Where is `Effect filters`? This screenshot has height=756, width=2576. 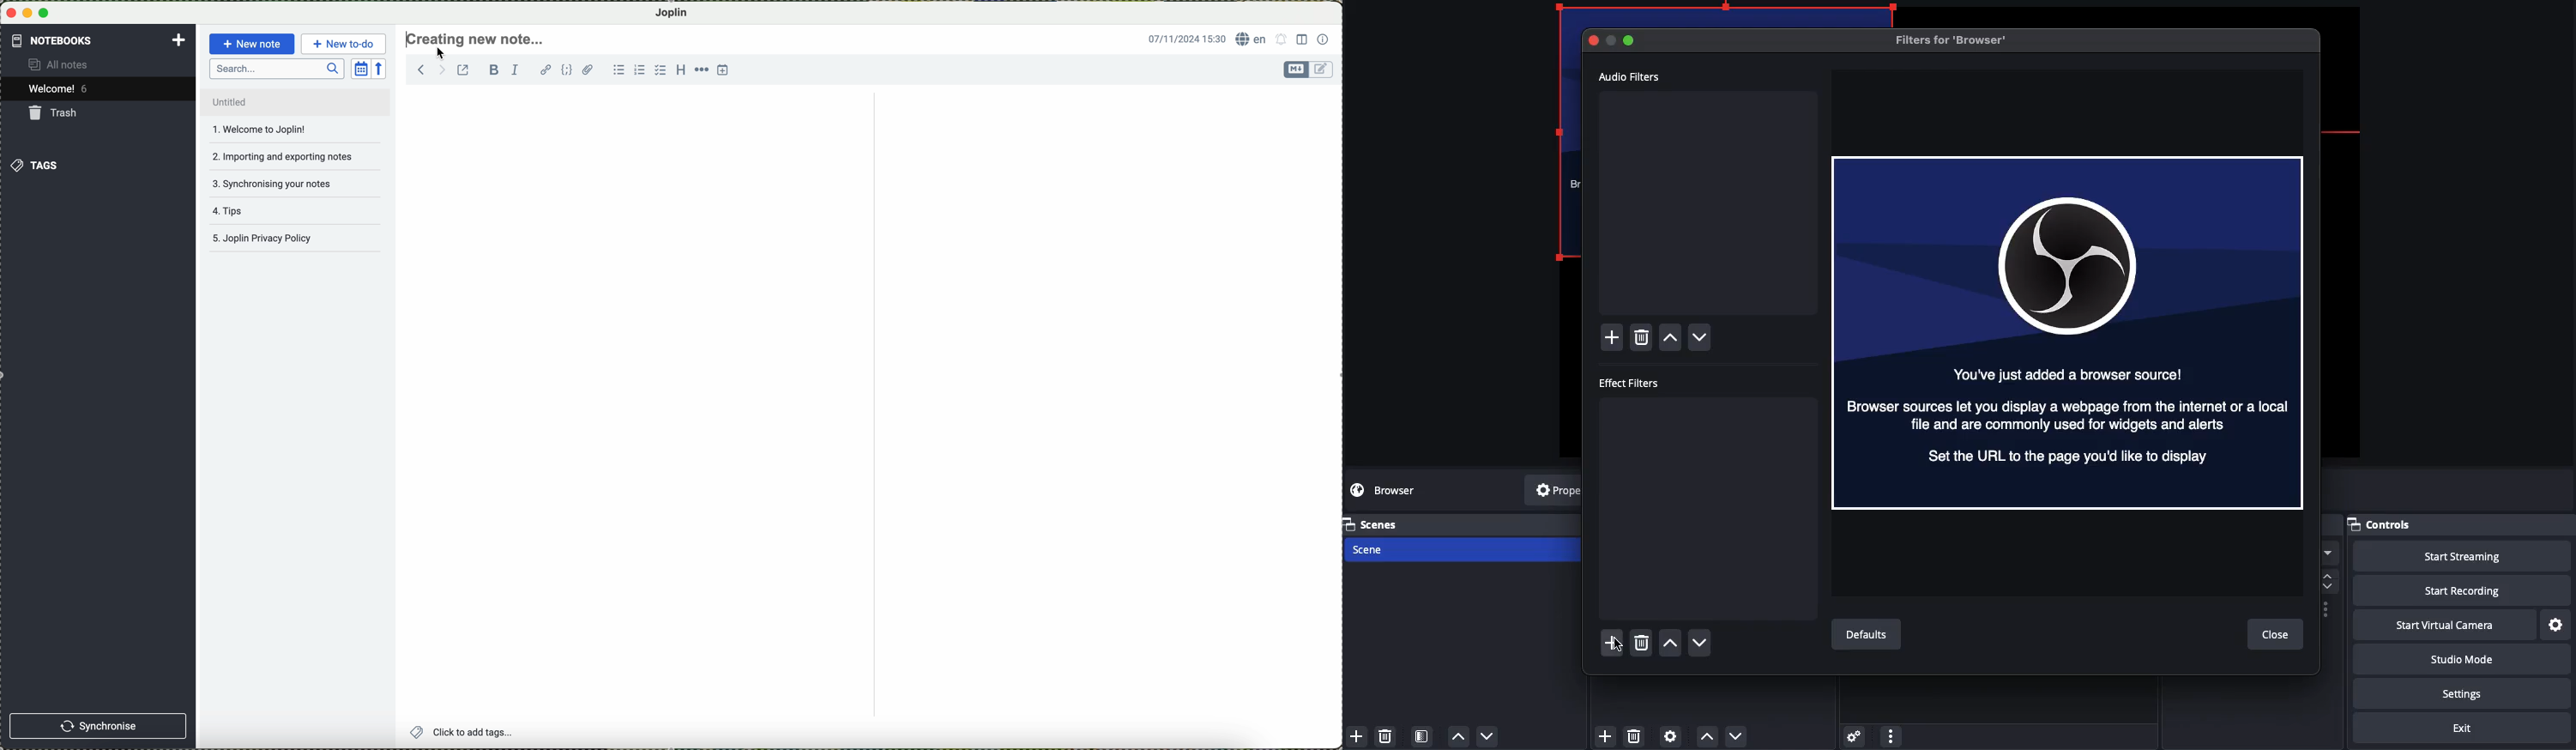
Effect filters is located at coordinates (1632, 382).